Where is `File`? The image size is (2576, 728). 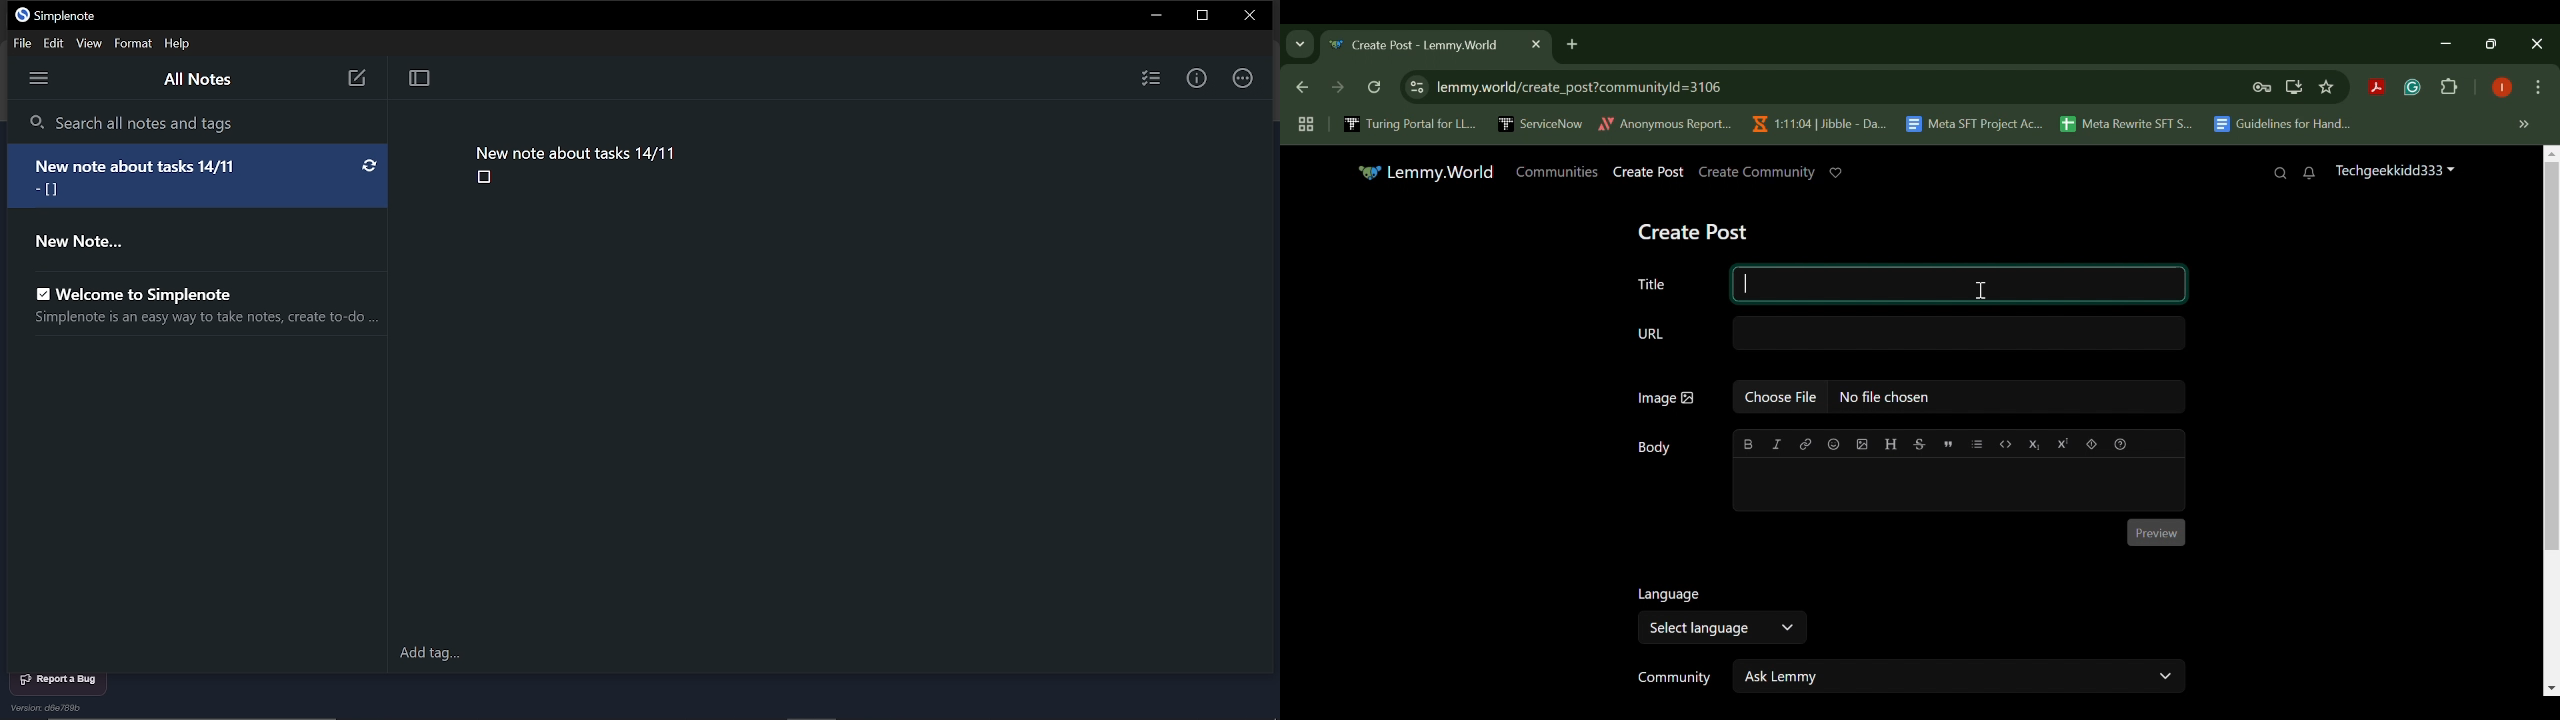
File is located at coordinates (20, 42).